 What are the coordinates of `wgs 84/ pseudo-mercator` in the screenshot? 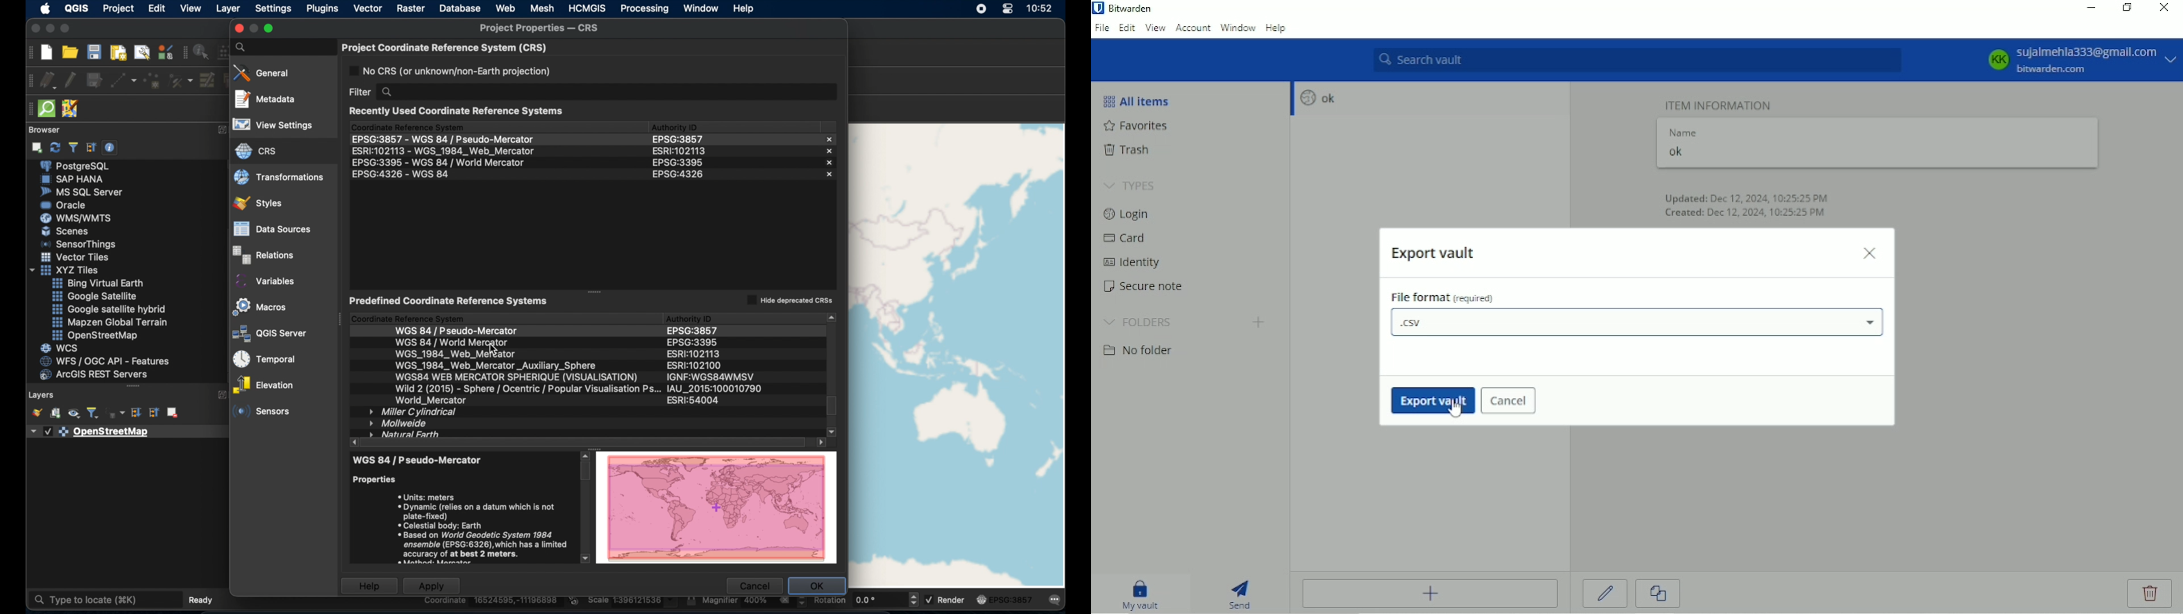 It's located at (459, 331).